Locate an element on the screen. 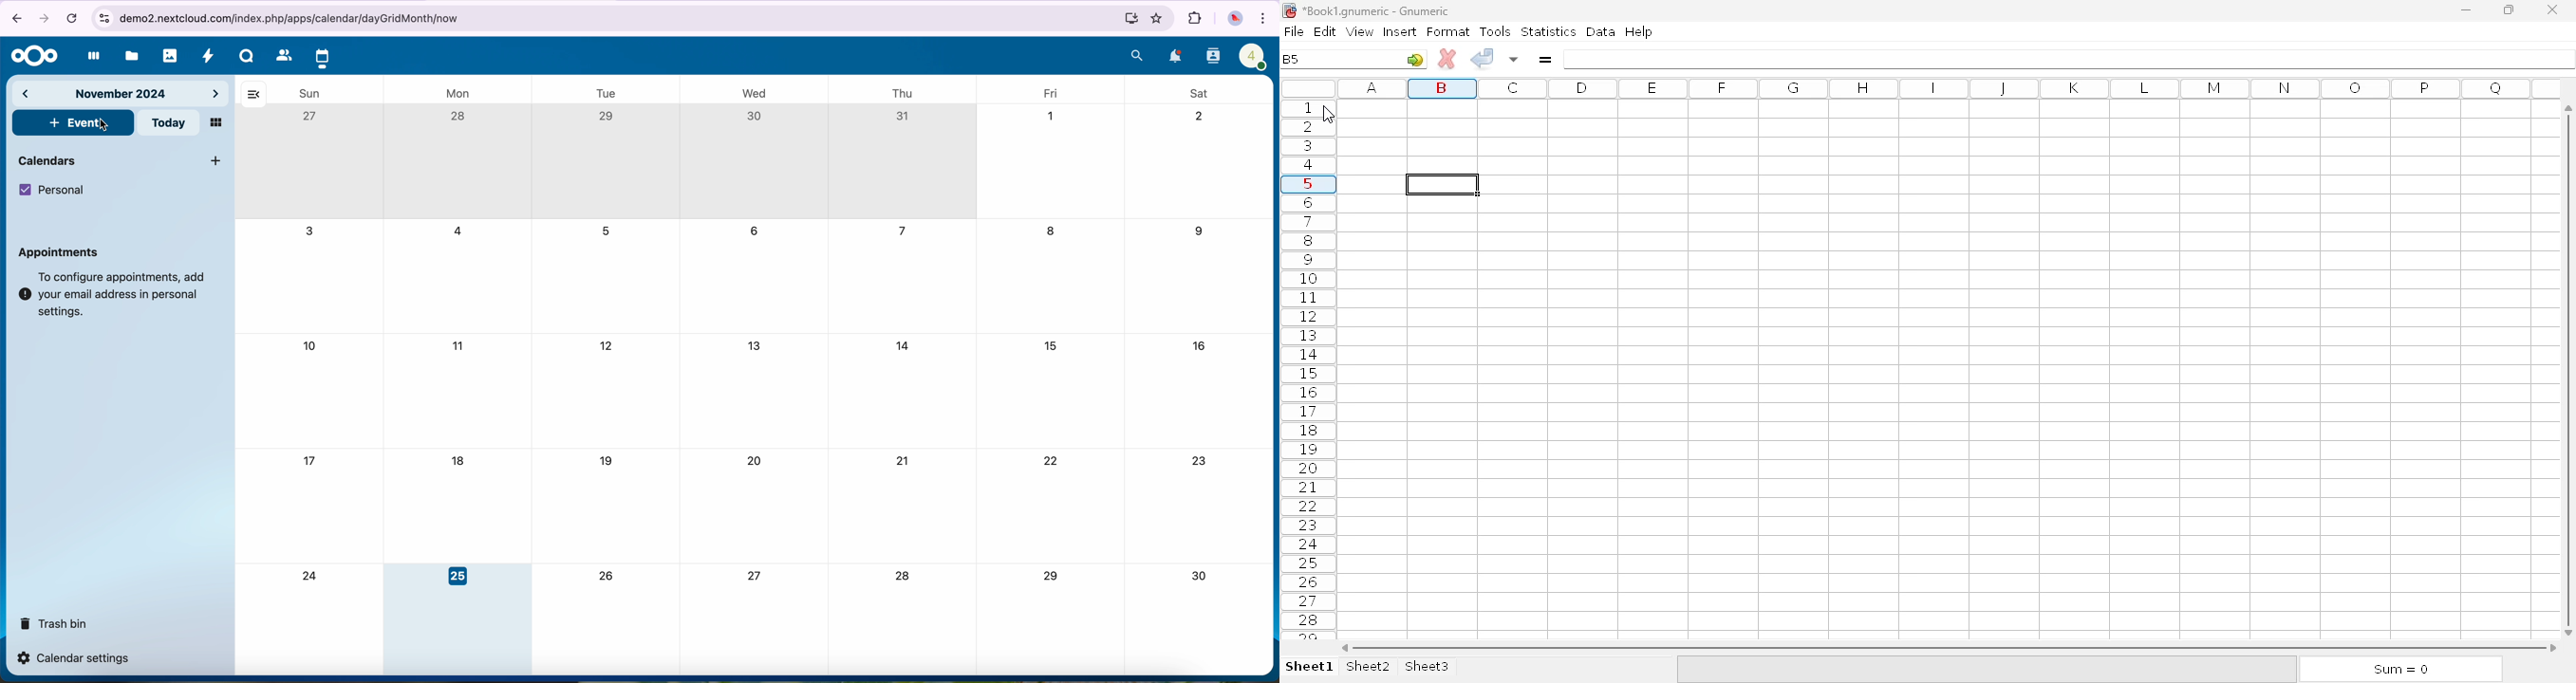  6 is located at coordinates (753, 231).